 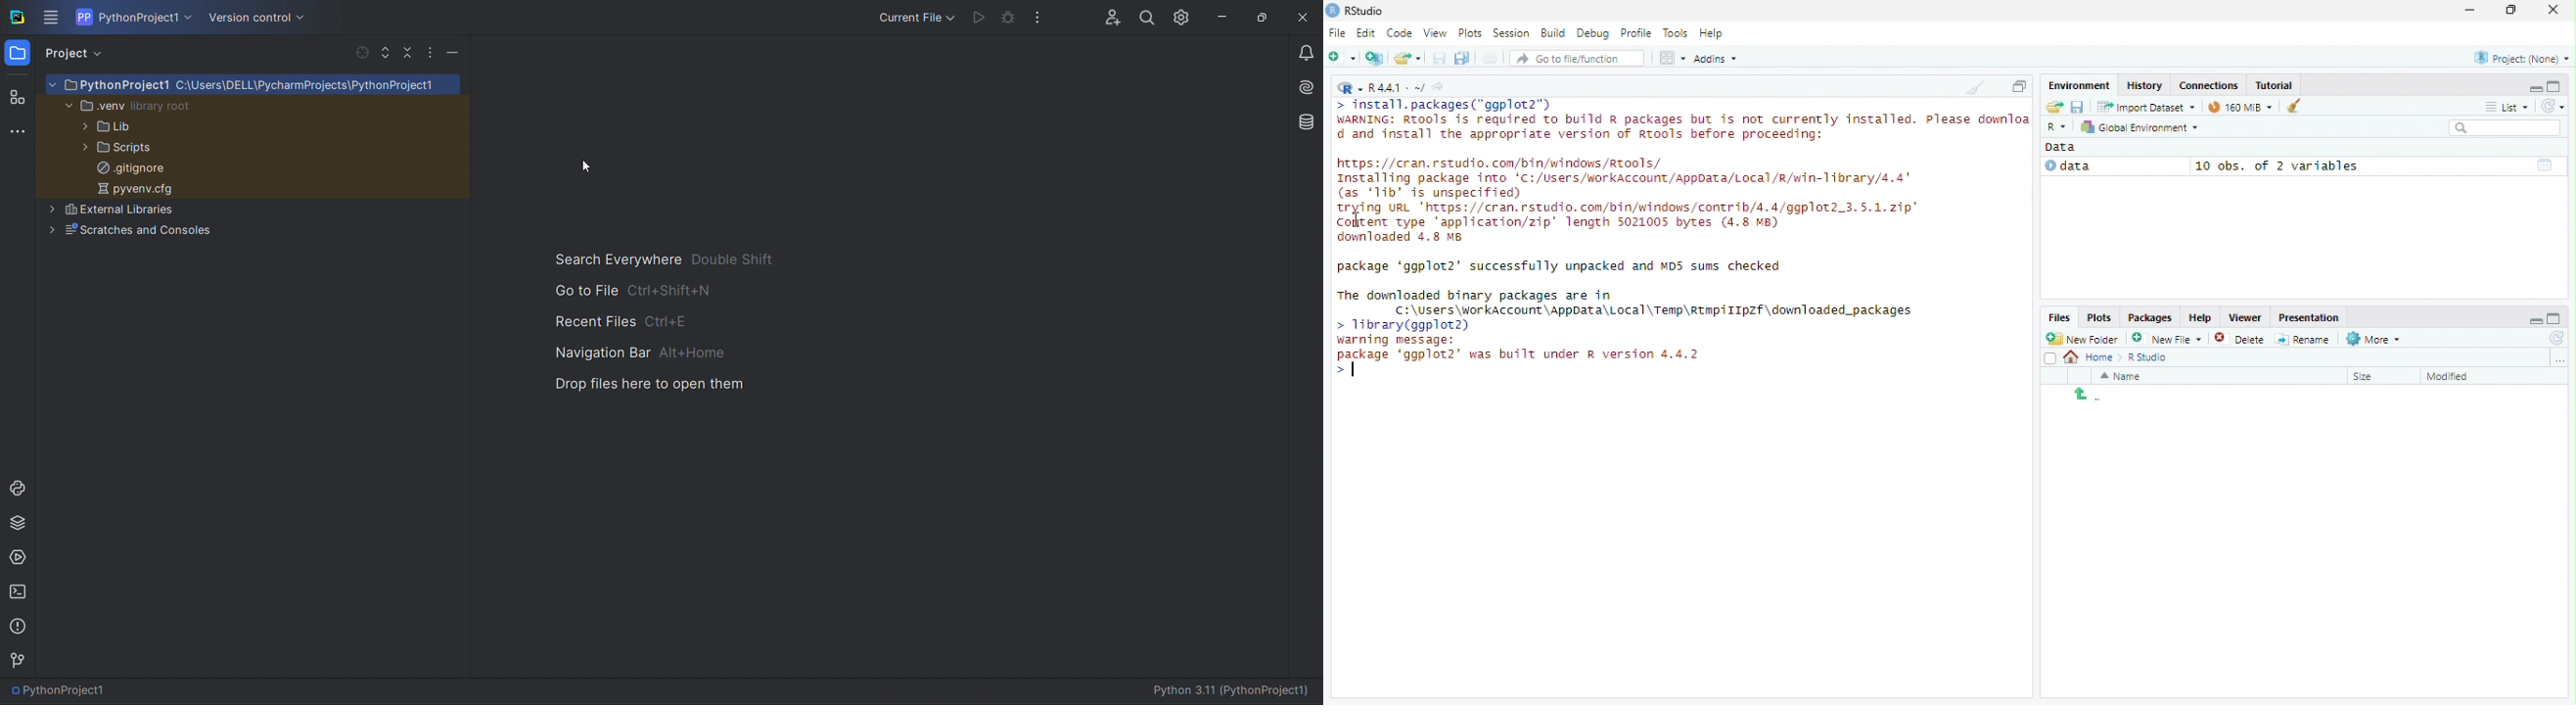 What do you see at coordinates (1639, 33) in the screenshot?
I see `Profile` at bounding box center [1639, 33].